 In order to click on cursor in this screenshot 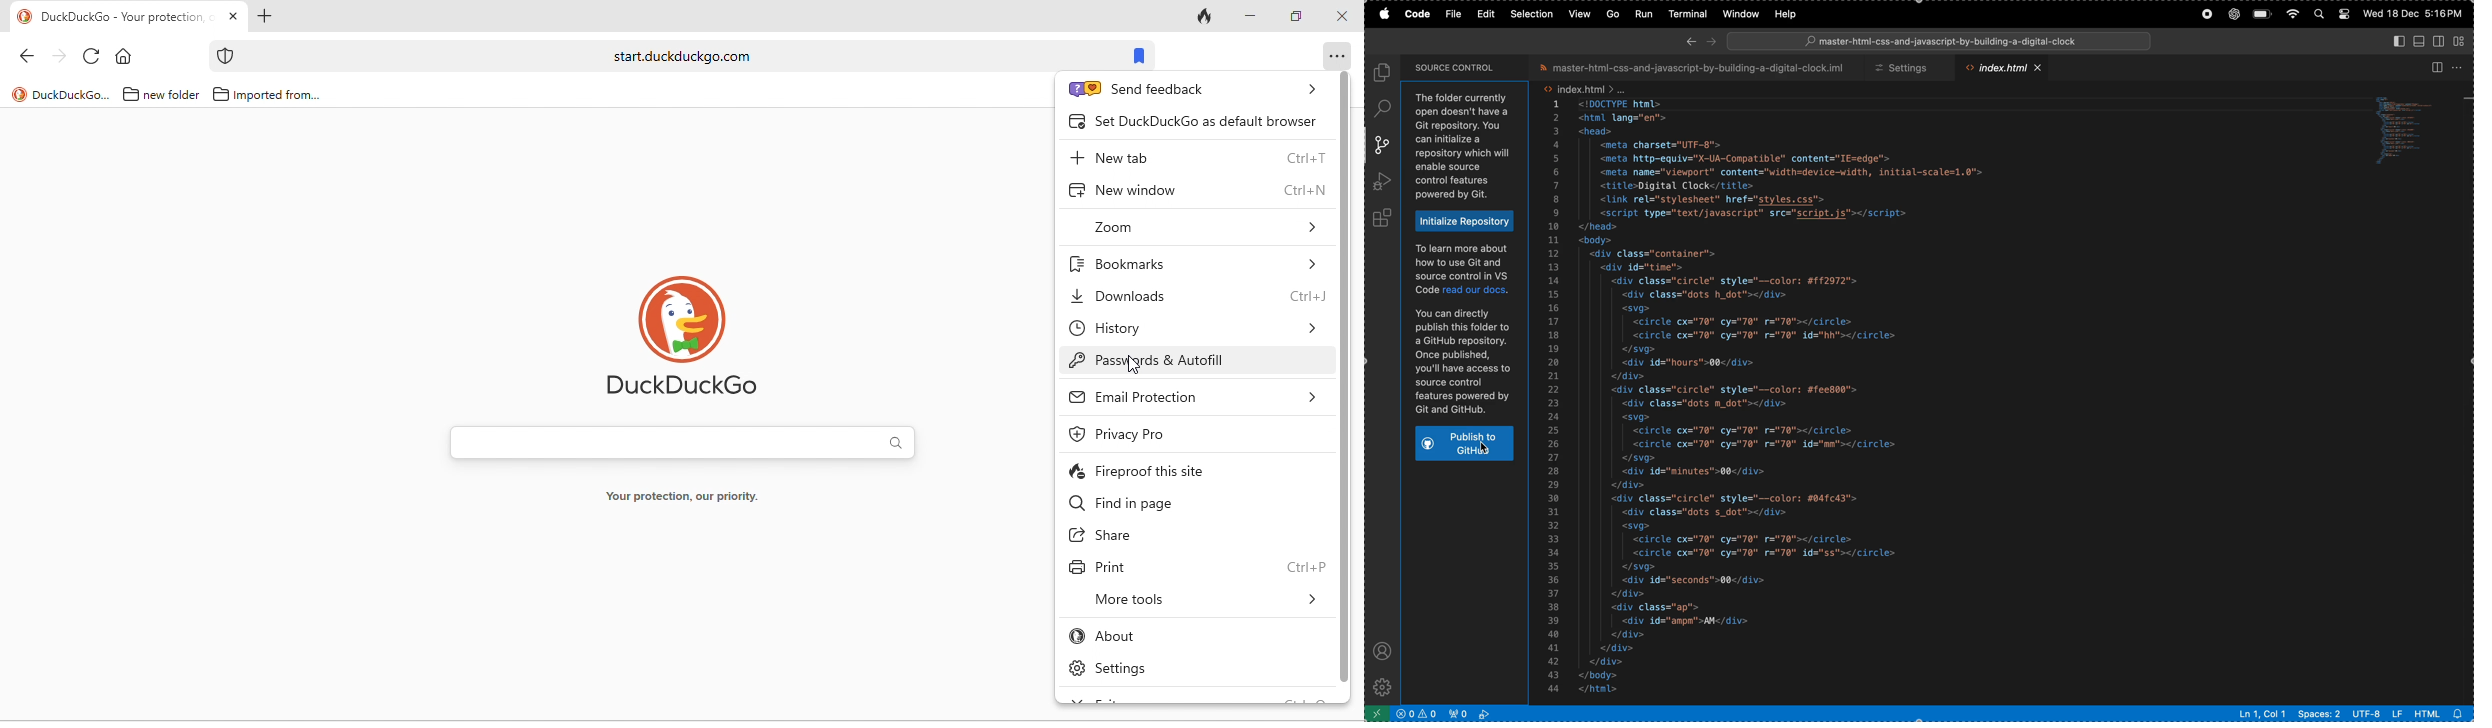, I will do `click(1136, 366)`.